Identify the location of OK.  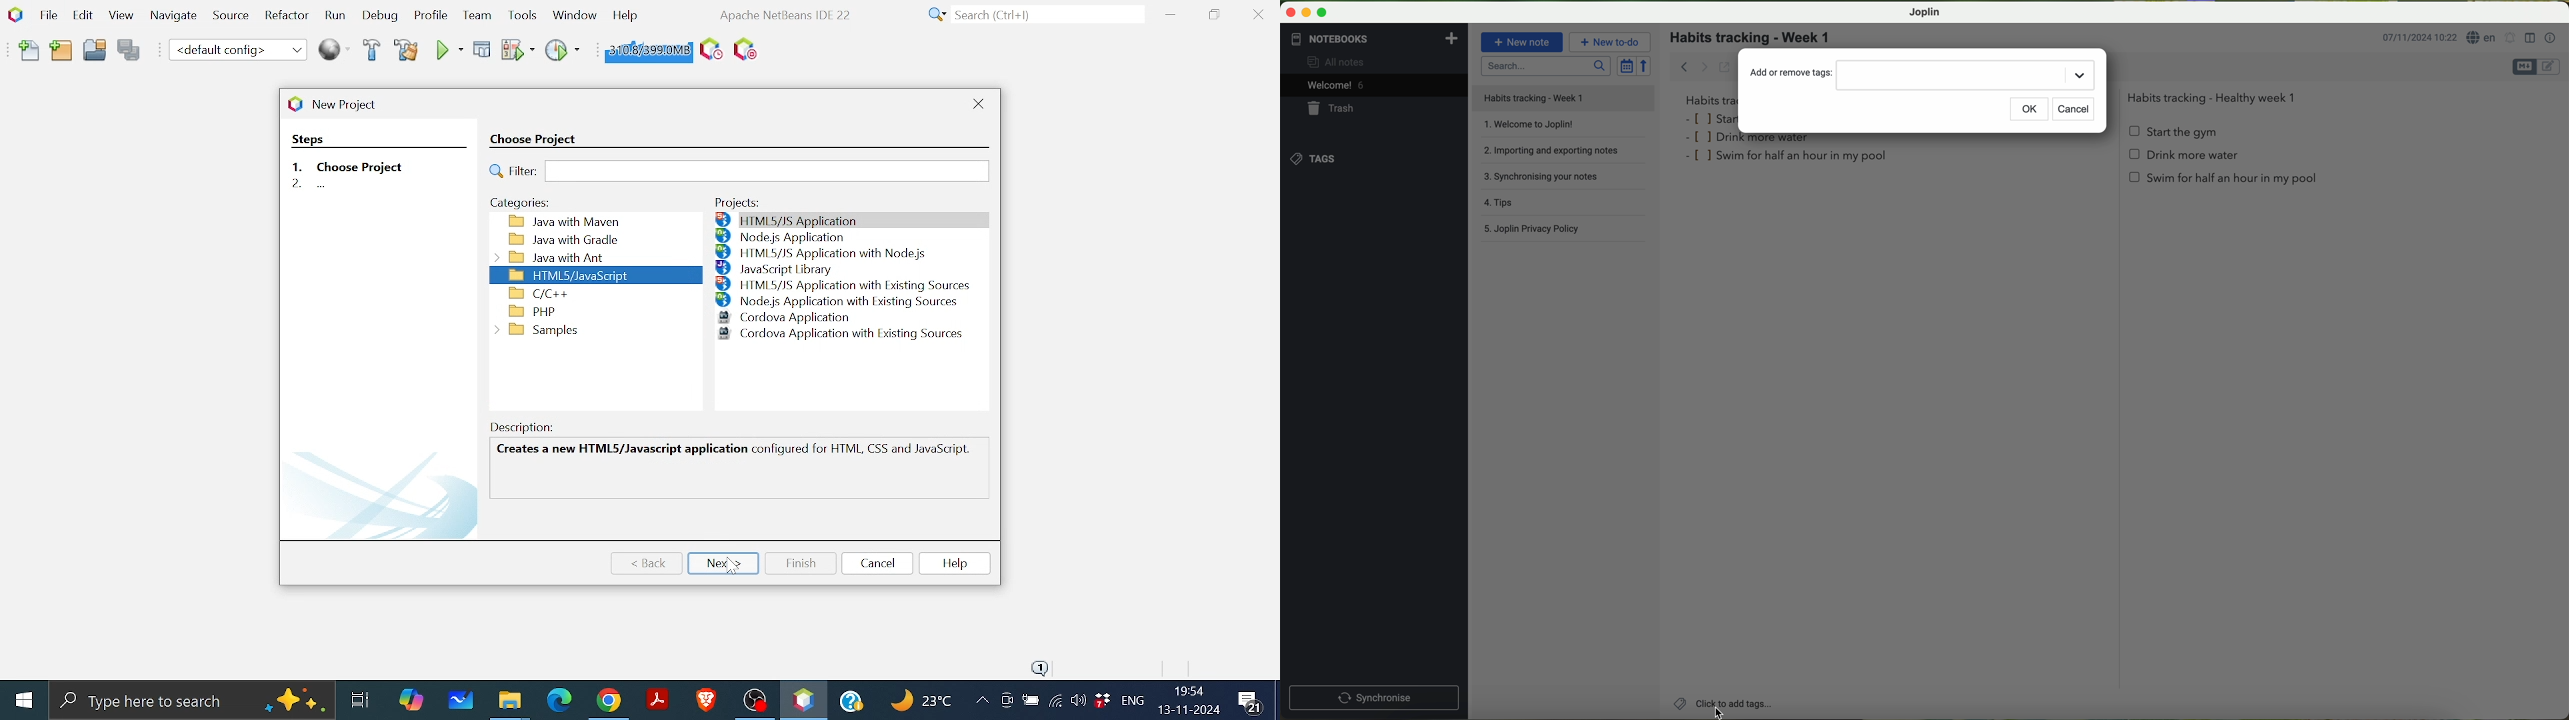
(2030, 110).